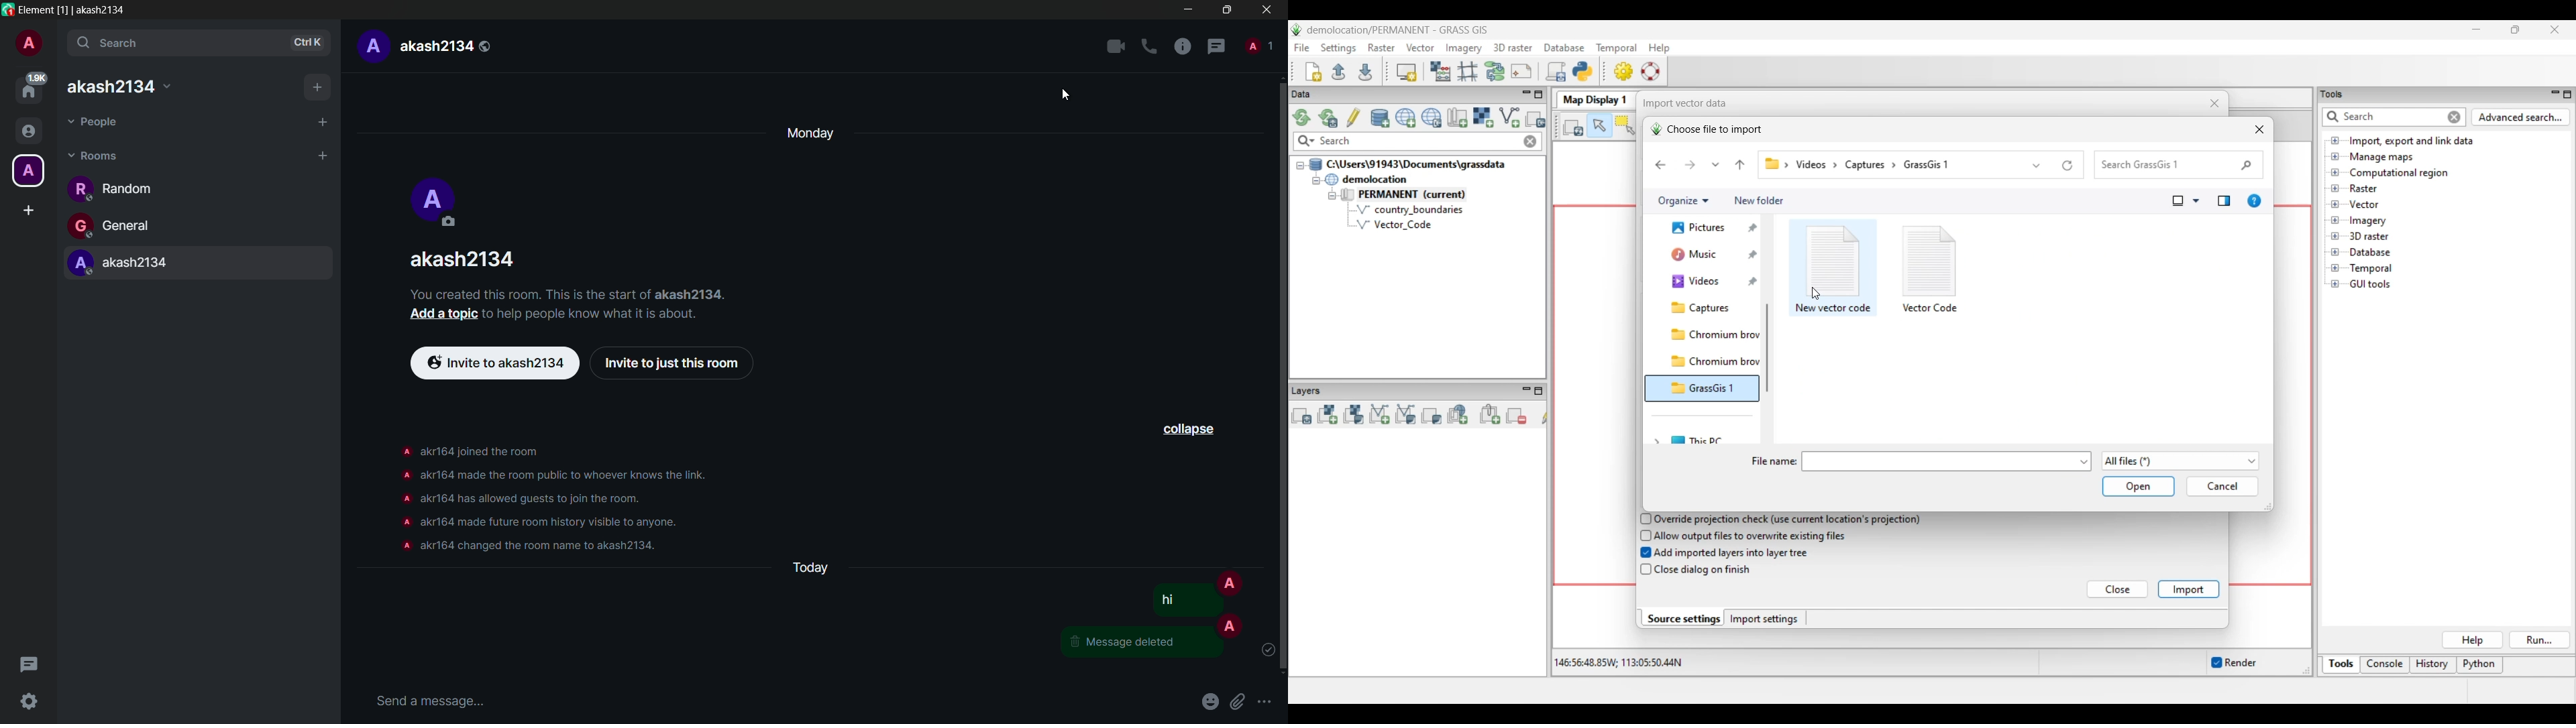 The height and width of the screenshot is (728, 2576). I want to click on General, so click(162, 227).